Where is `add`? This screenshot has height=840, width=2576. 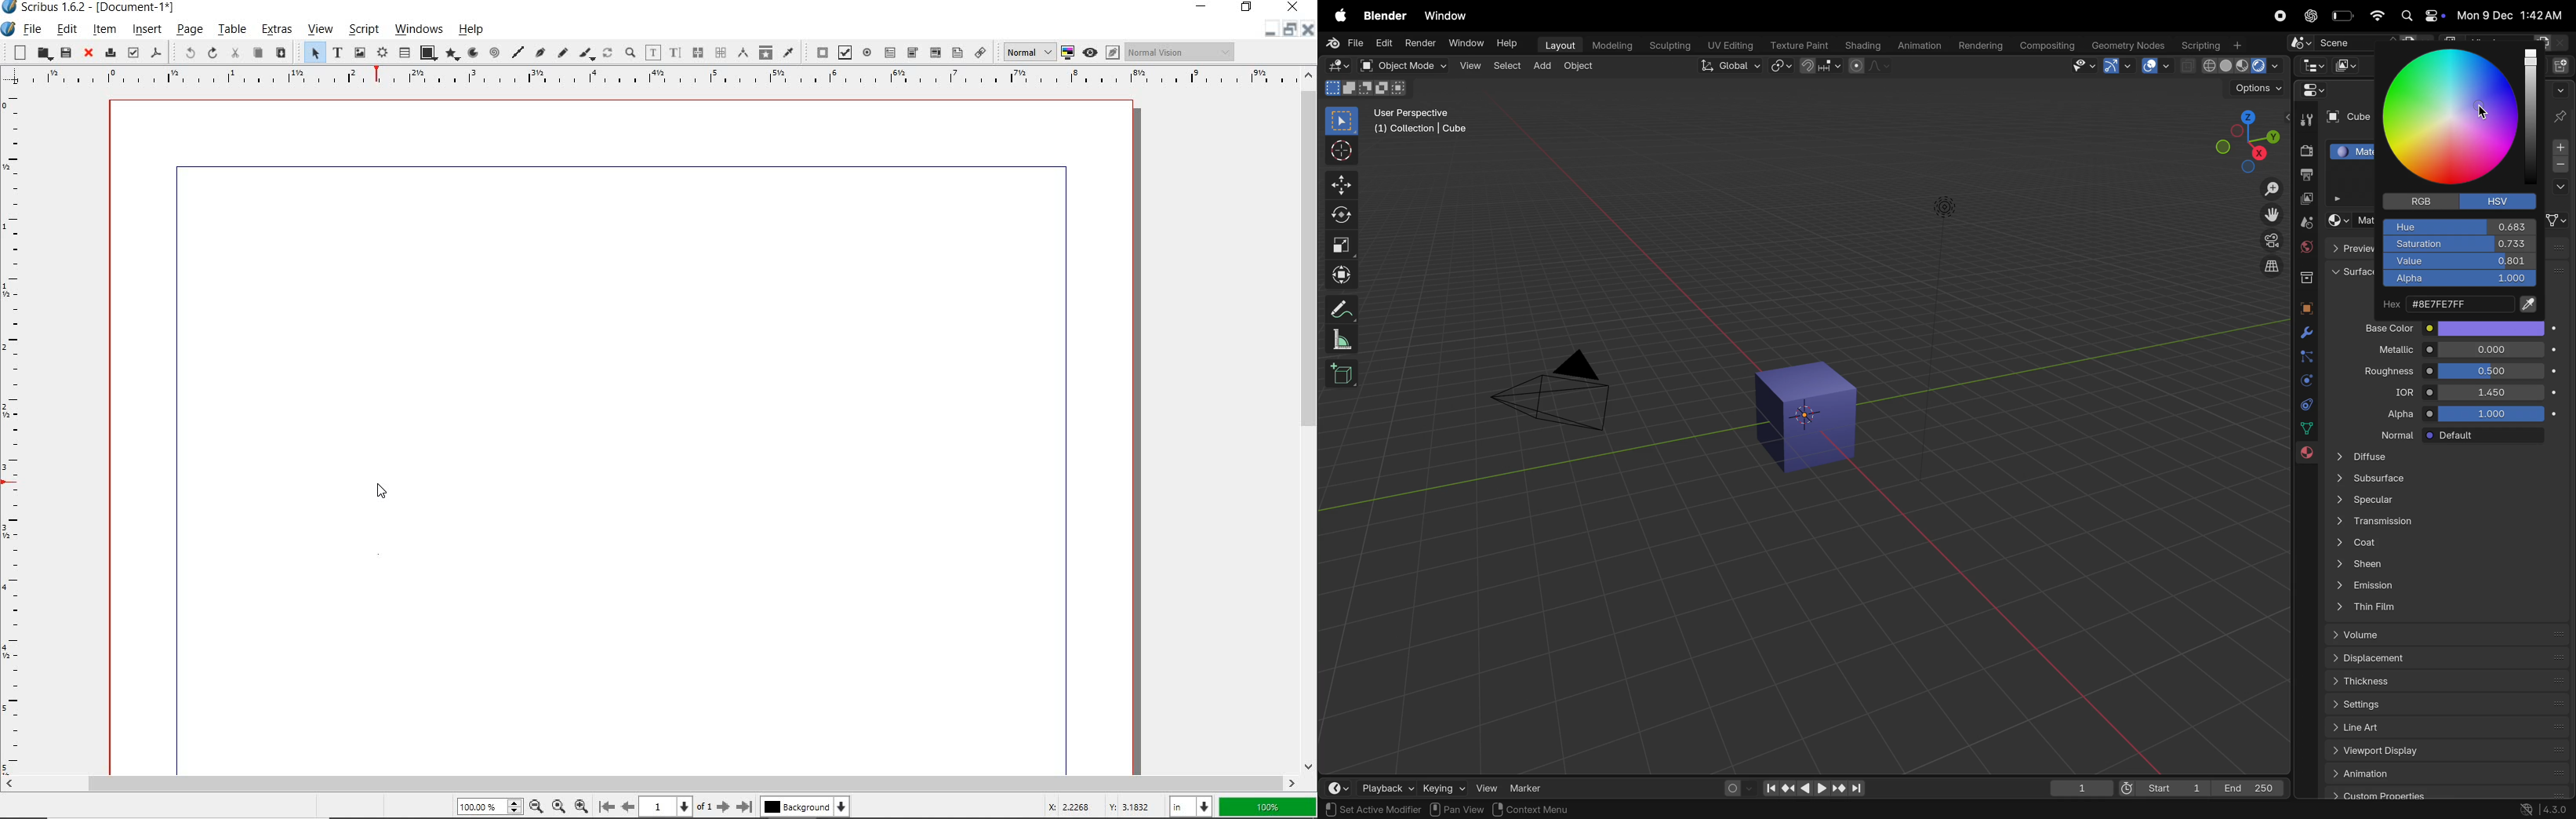 add is located at coordinates (1542, 67).